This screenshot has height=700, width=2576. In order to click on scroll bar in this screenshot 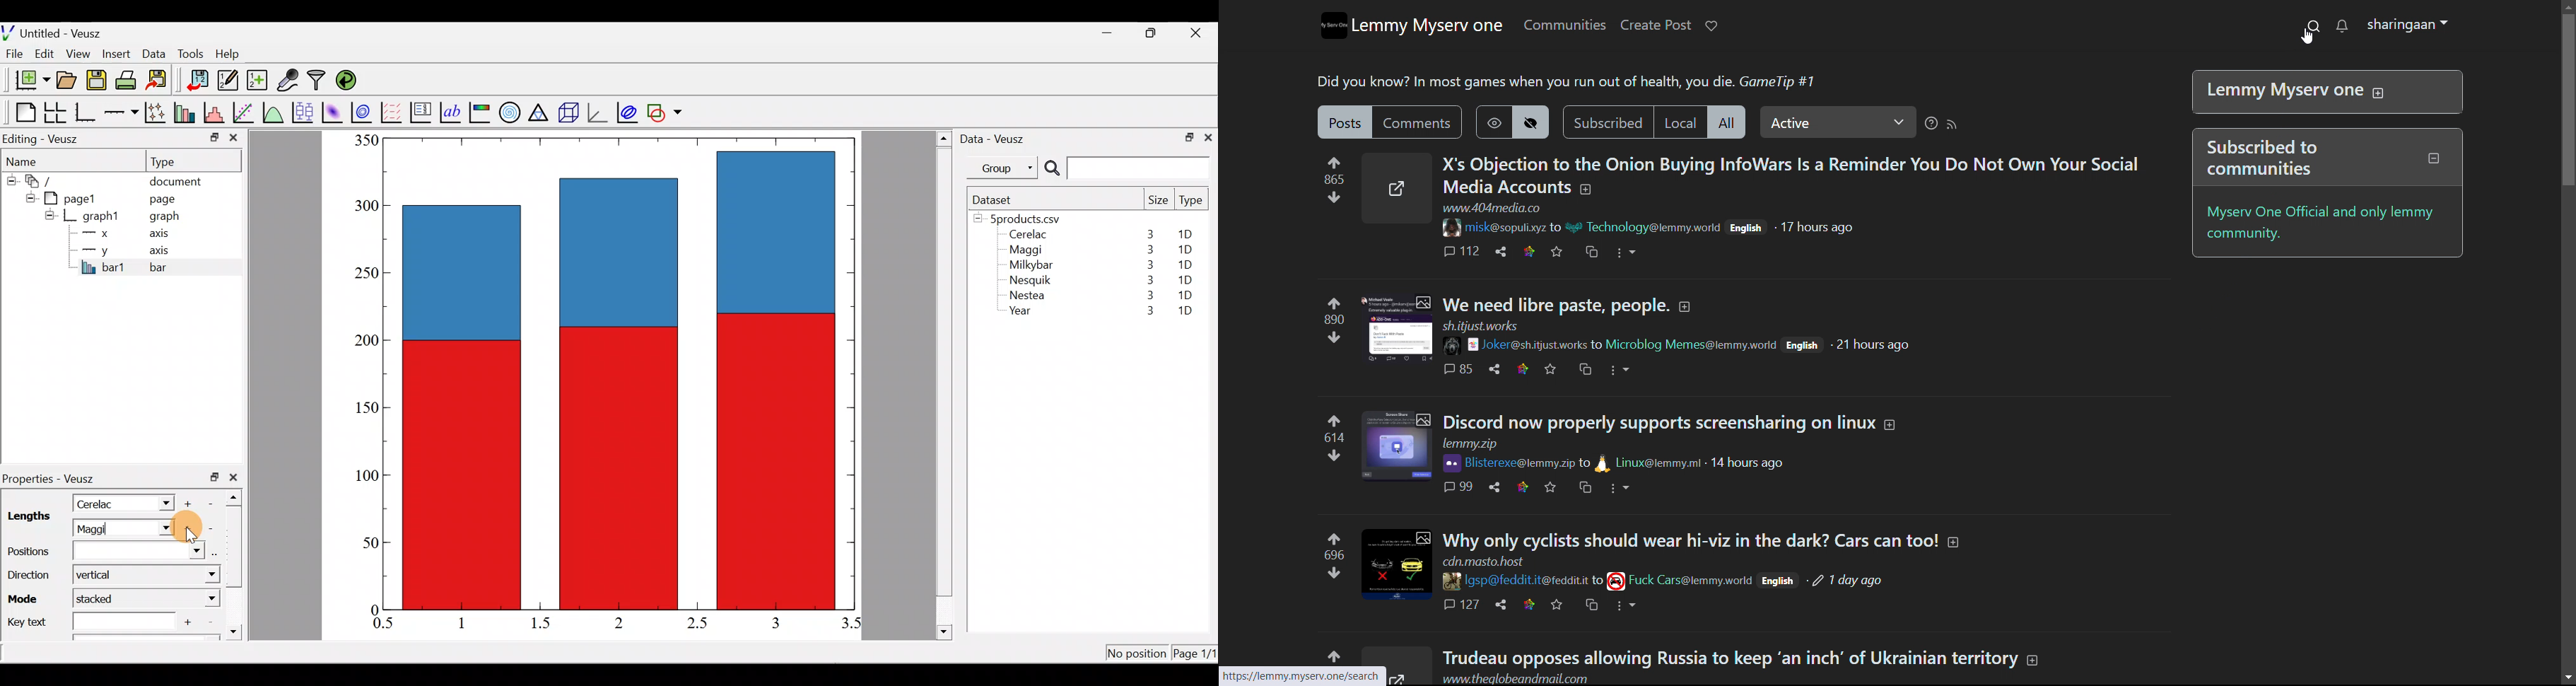, I will do `click(237, 562)`.